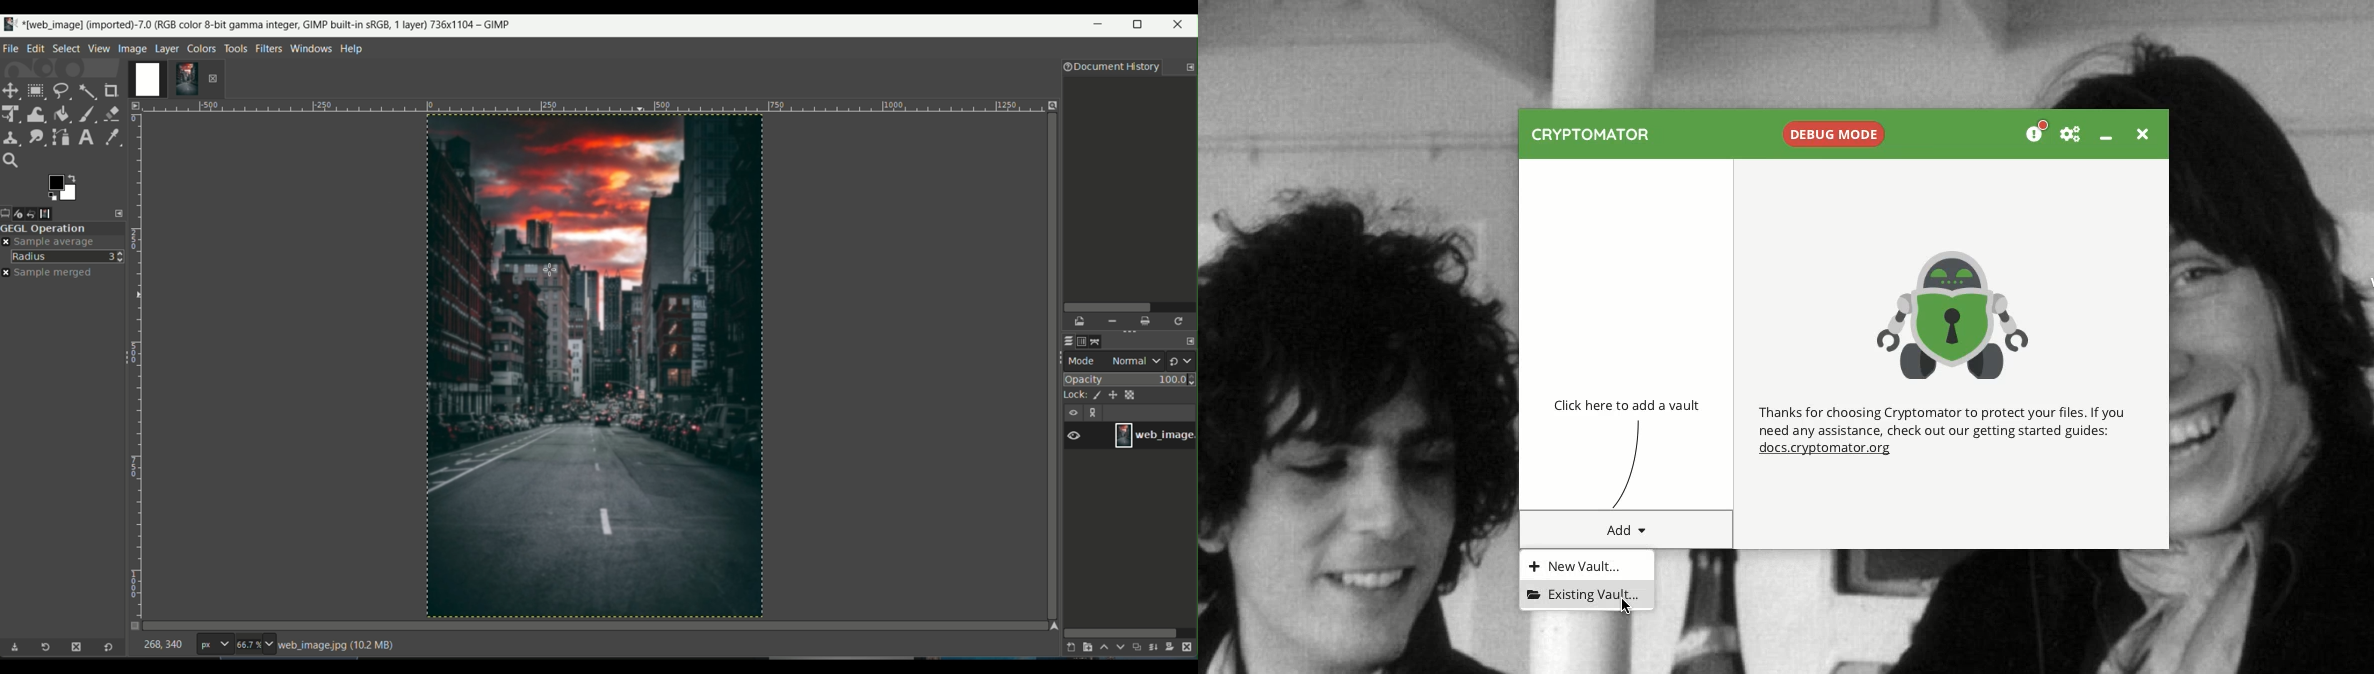  I want to click on (un)hide, so click(1073, 413).